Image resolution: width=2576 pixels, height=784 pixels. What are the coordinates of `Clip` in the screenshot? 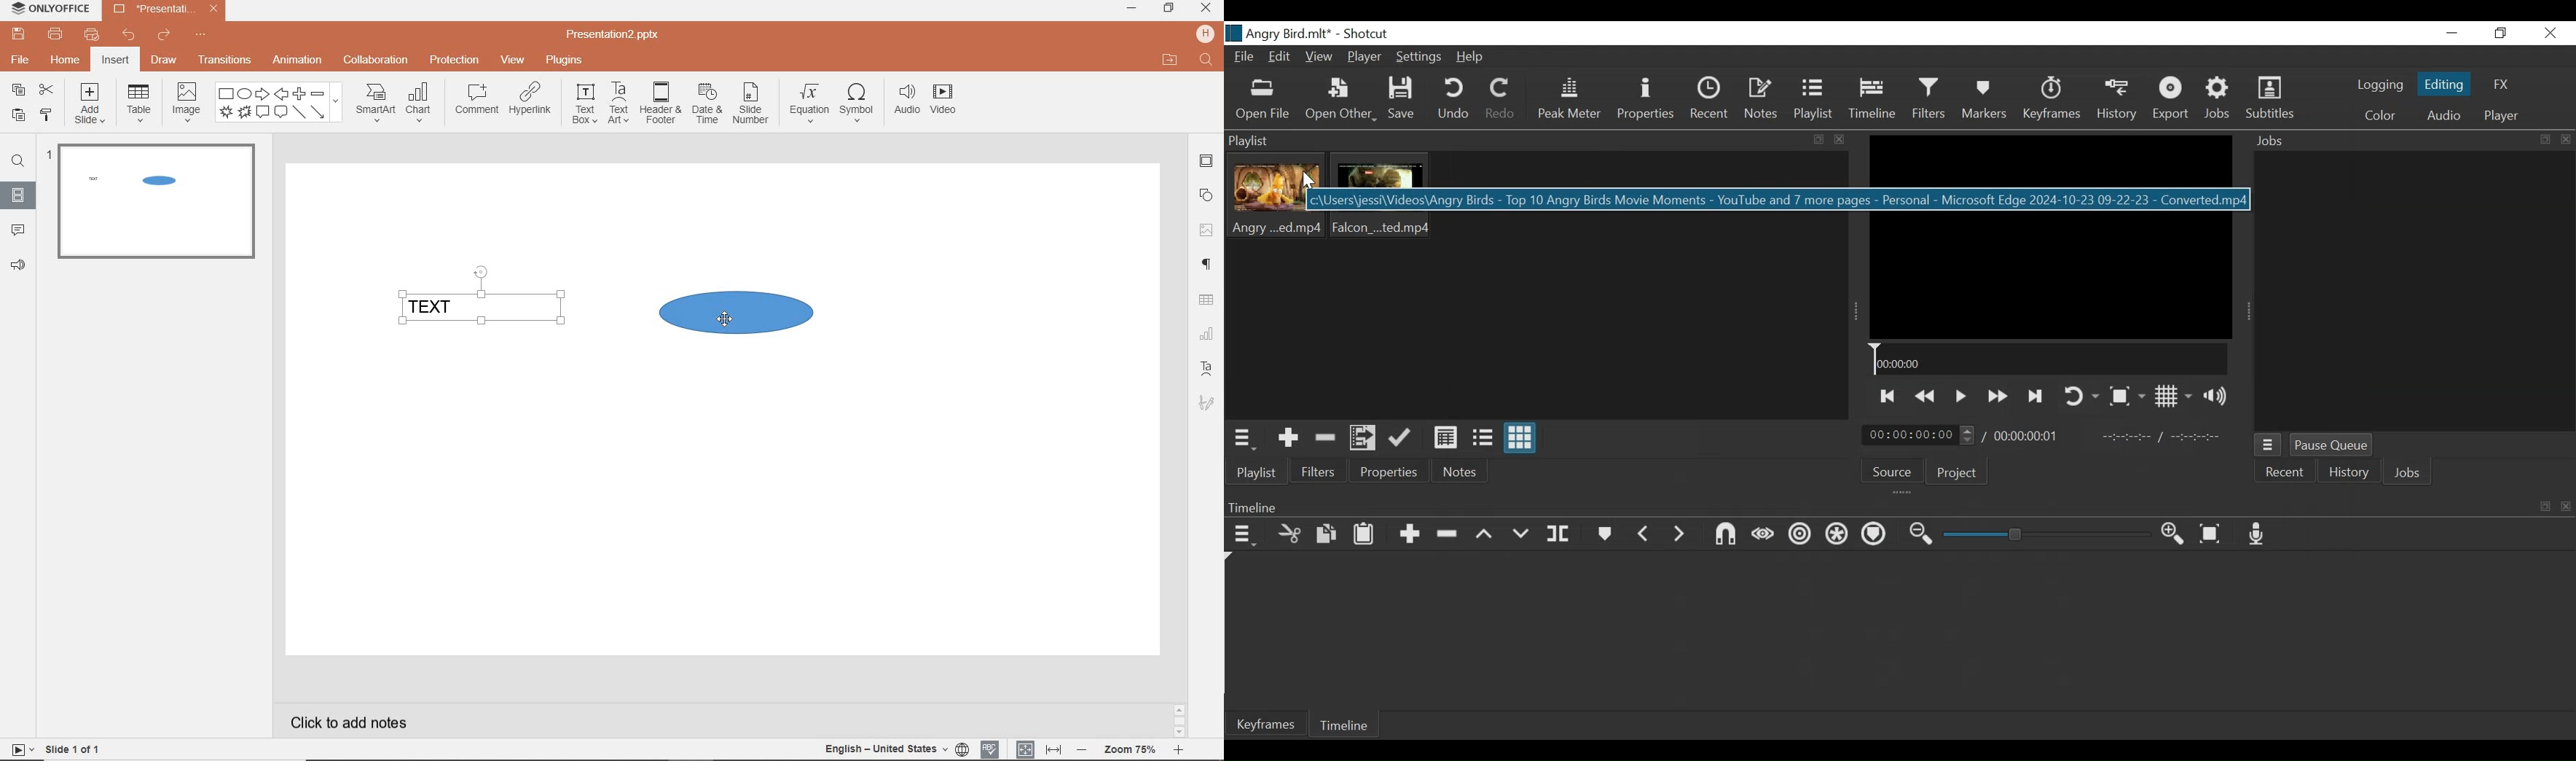 It's located at (1384, 197).